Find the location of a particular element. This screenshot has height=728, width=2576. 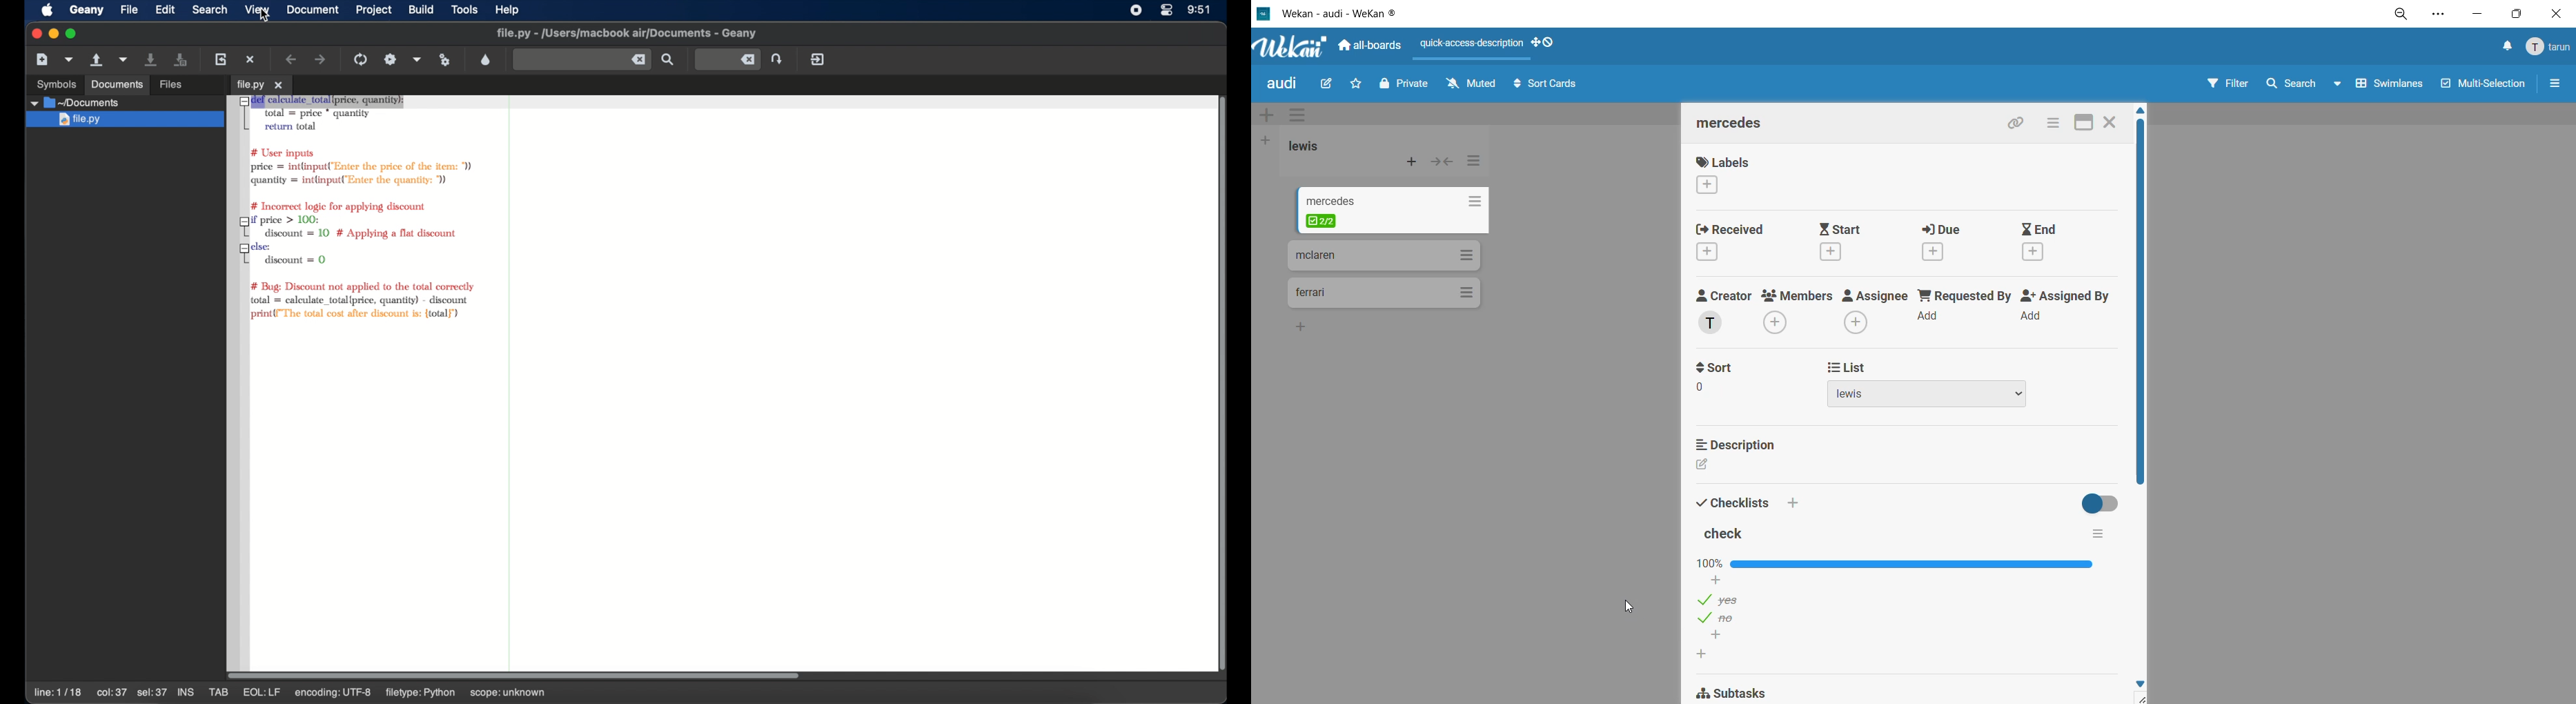

zoom is located at coordinates (2402, 15).